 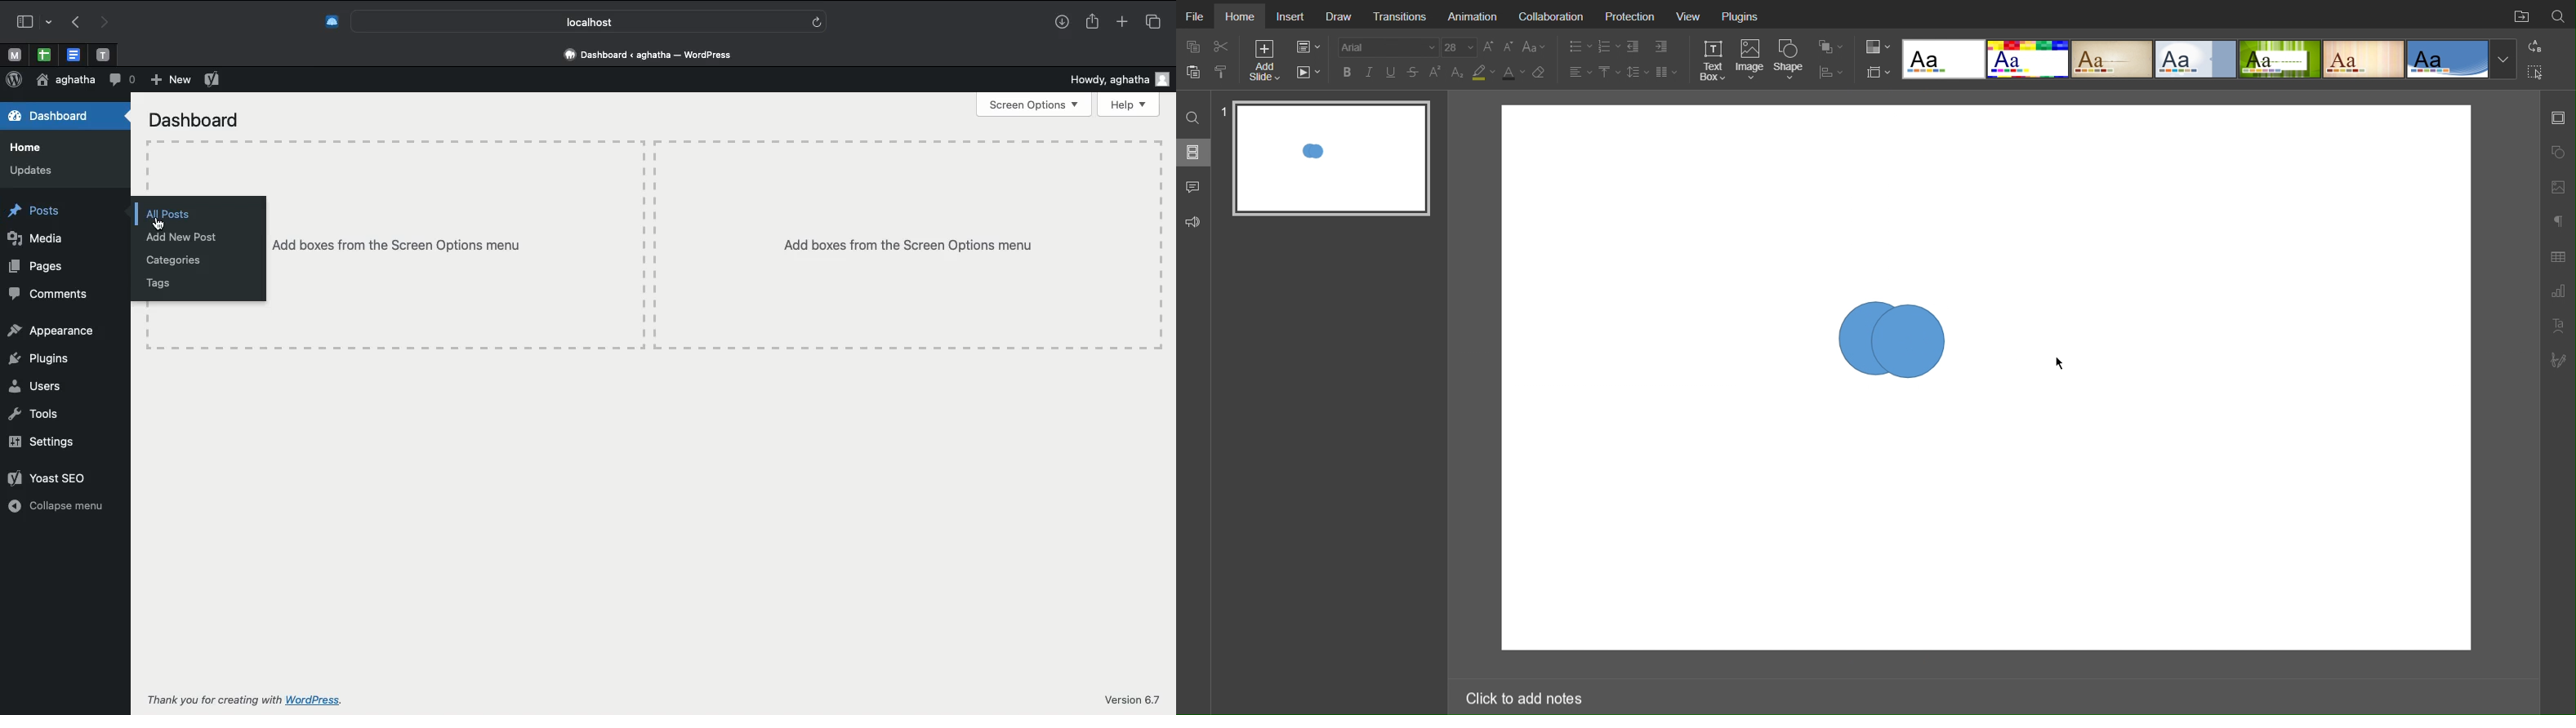 I want to click on Slide Settings, so click(x=1876, y=72).